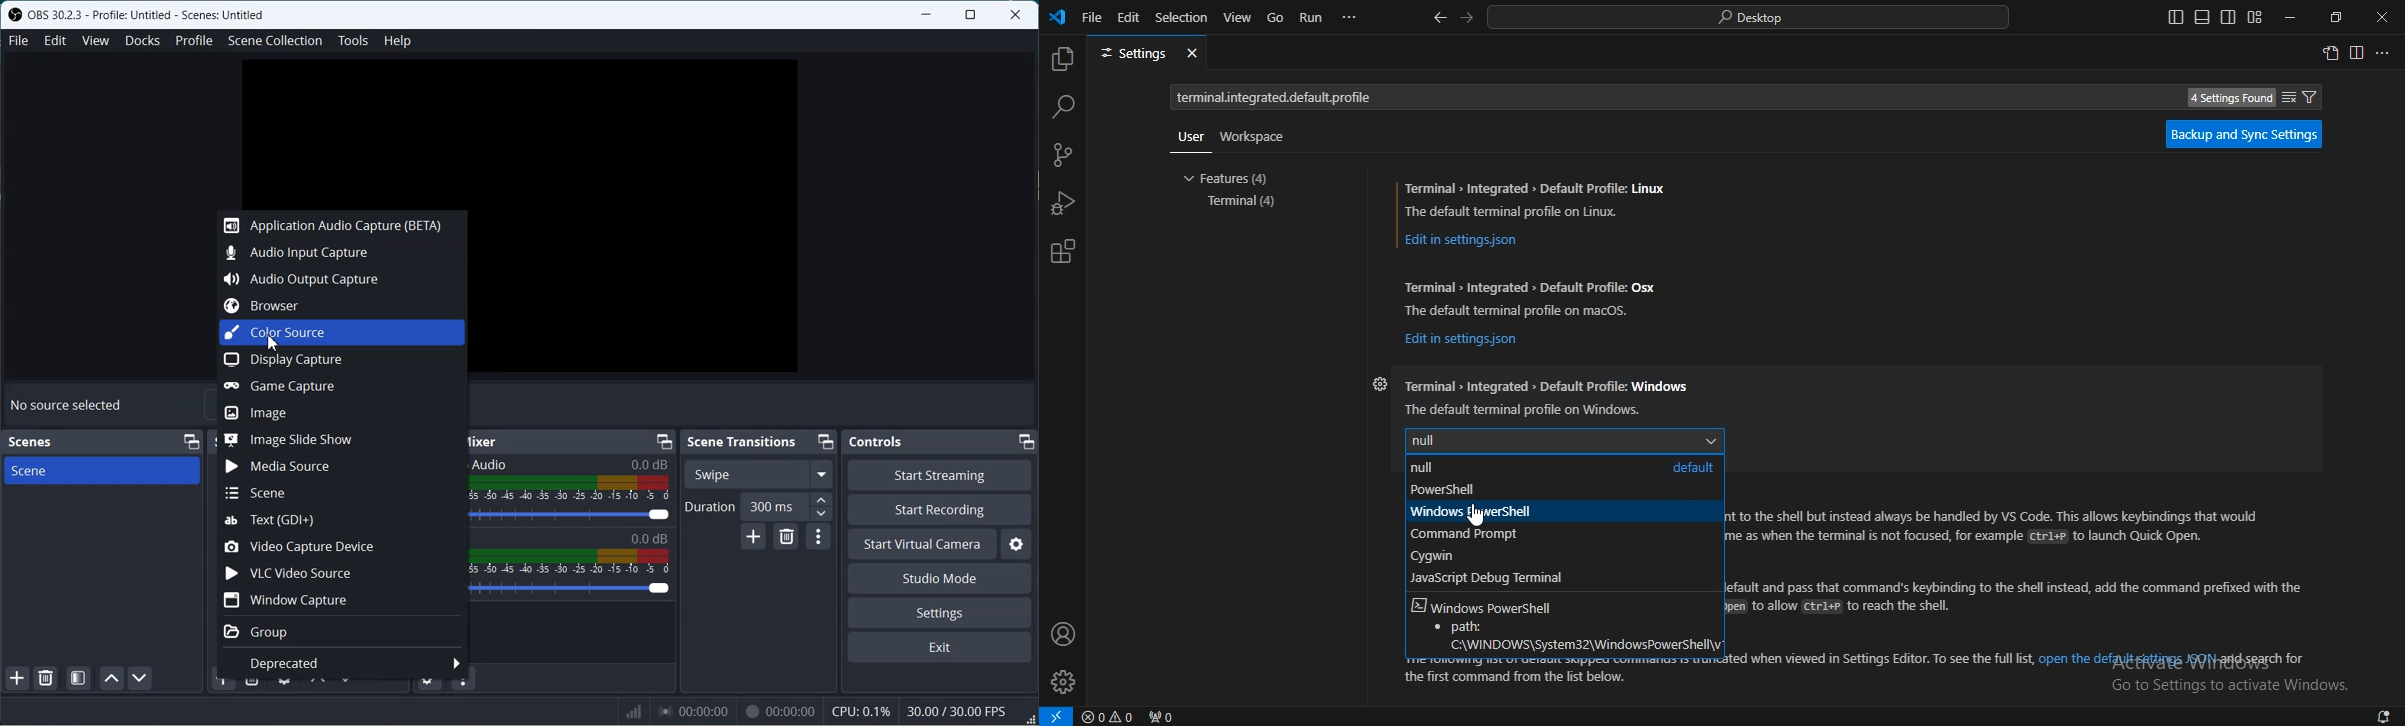 This screenshot has width=2408, height=728. Describe the element at coordinates (2359, 52) in the screenshot. I see `split right editor` at that location.